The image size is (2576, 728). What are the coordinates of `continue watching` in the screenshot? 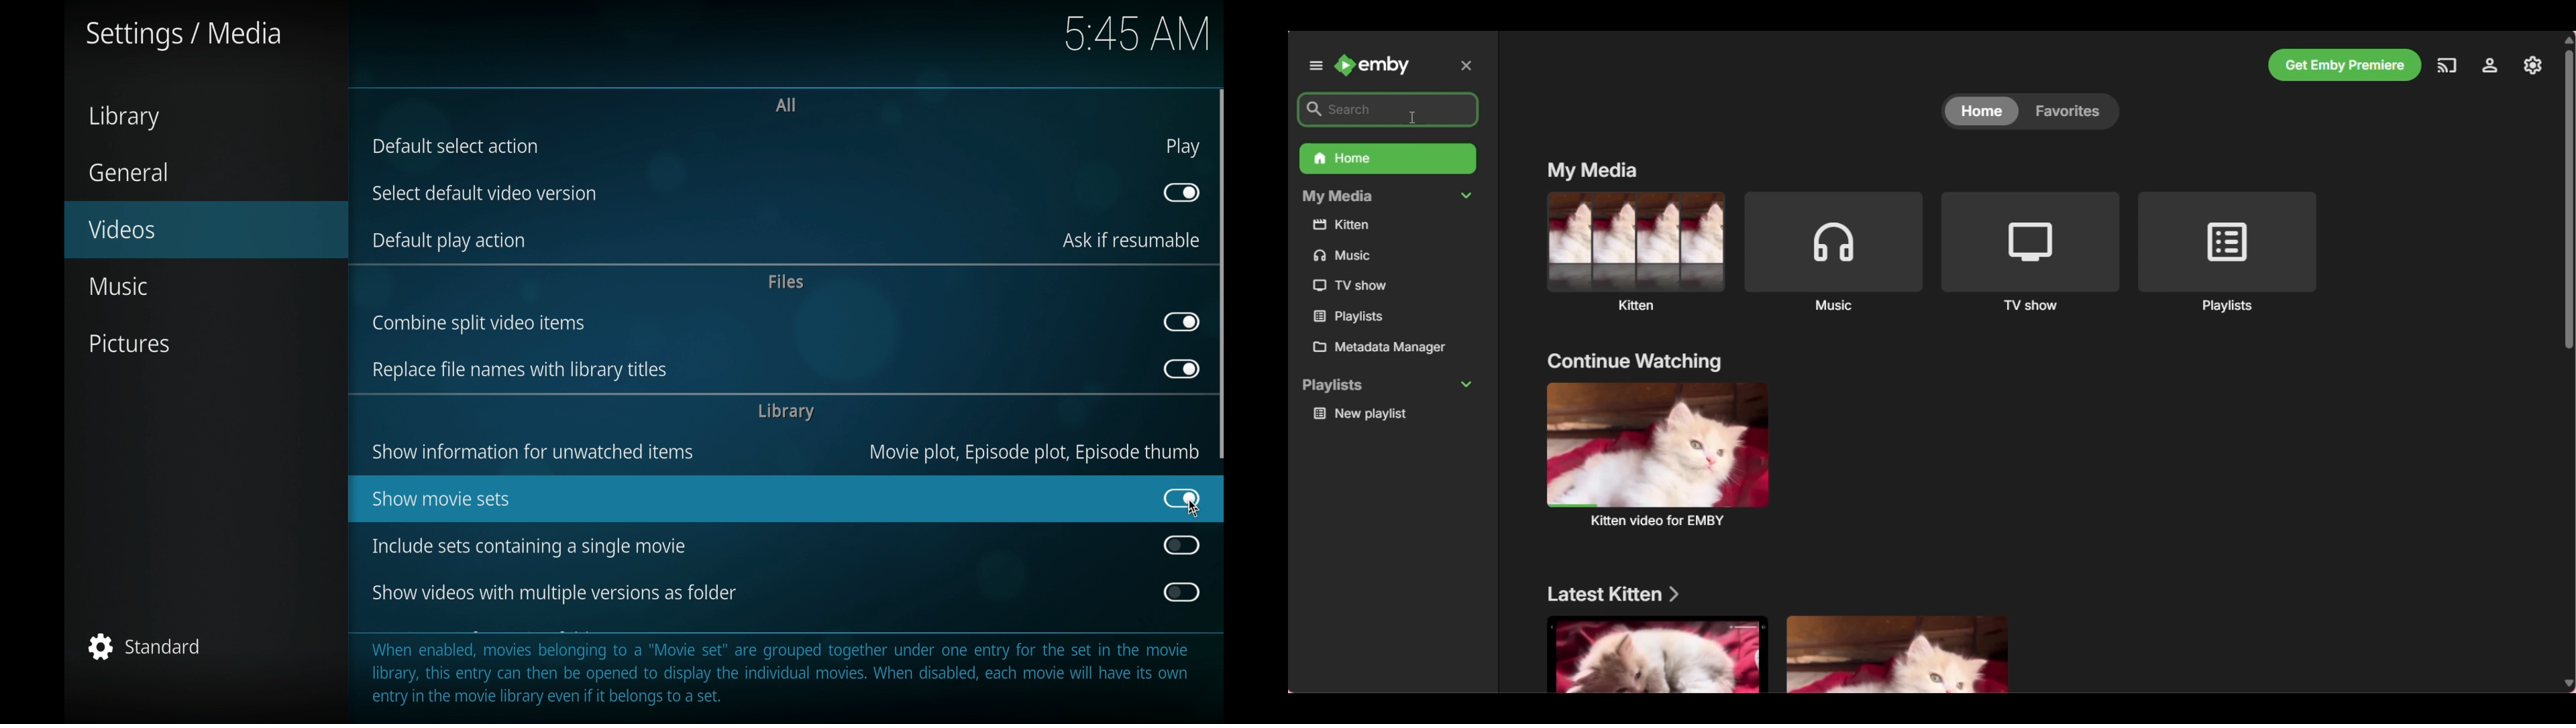 It's located at (1634, 361).